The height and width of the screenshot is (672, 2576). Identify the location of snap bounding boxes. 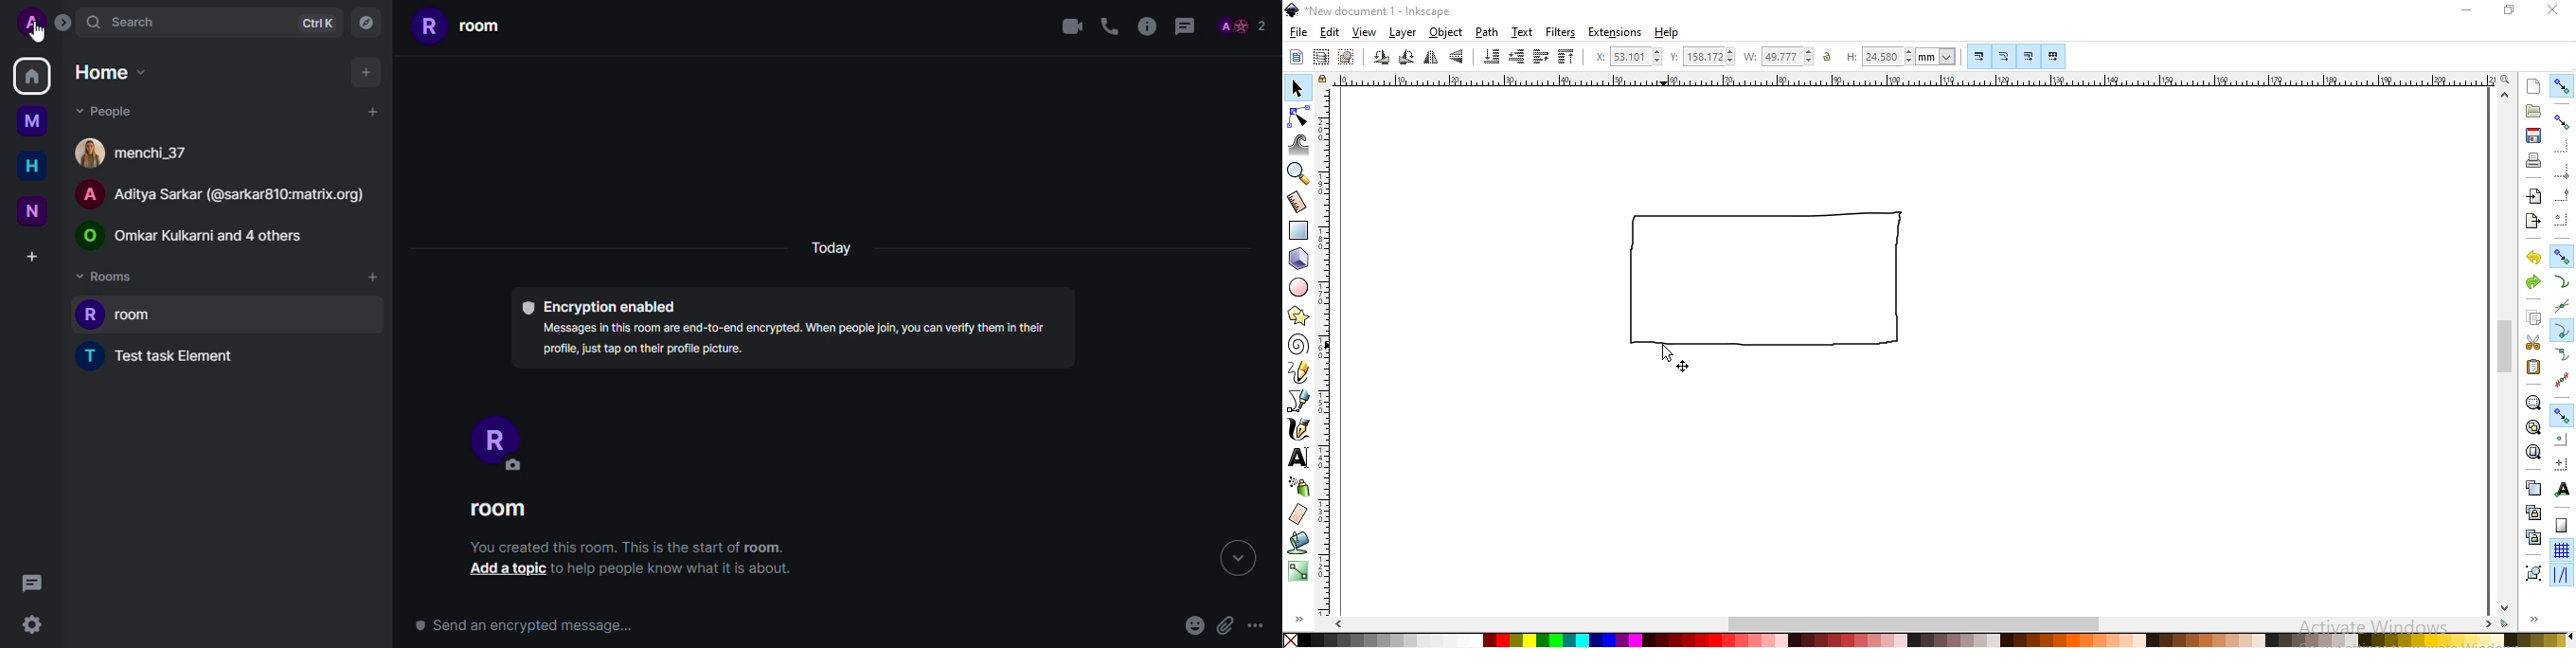
(2564, 120).